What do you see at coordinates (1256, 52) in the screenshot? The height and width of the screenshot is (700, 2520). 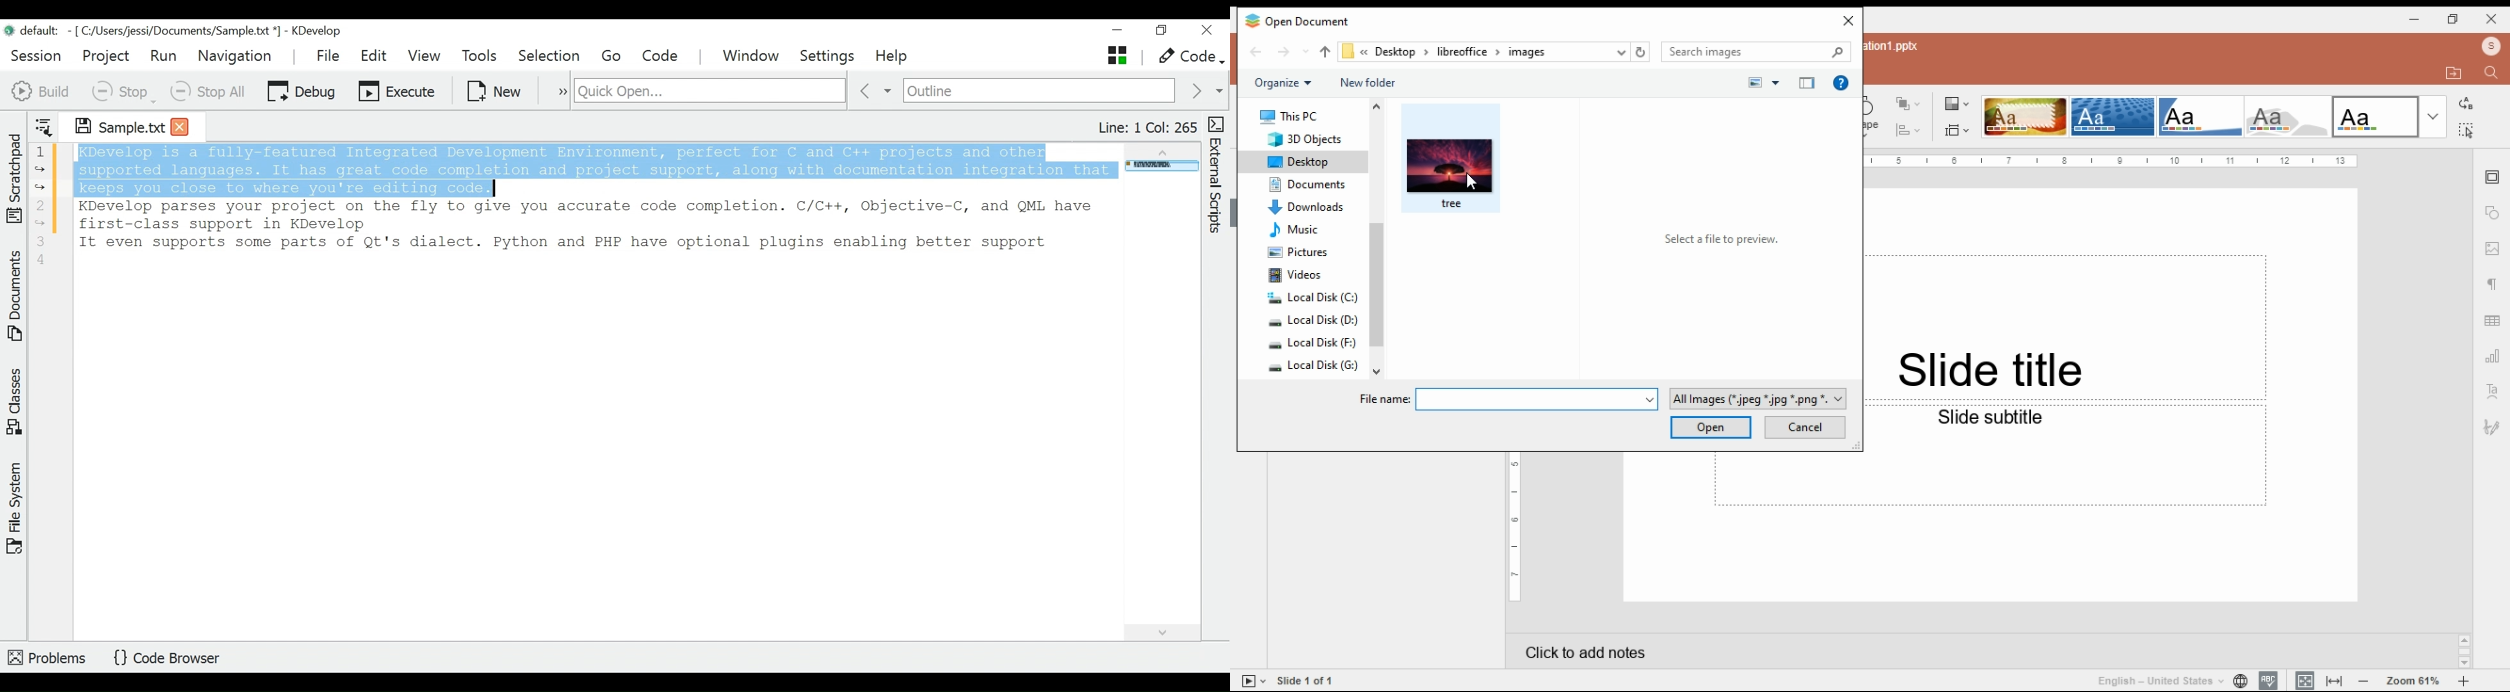 I see `back` at bounding box center [1256, 52].